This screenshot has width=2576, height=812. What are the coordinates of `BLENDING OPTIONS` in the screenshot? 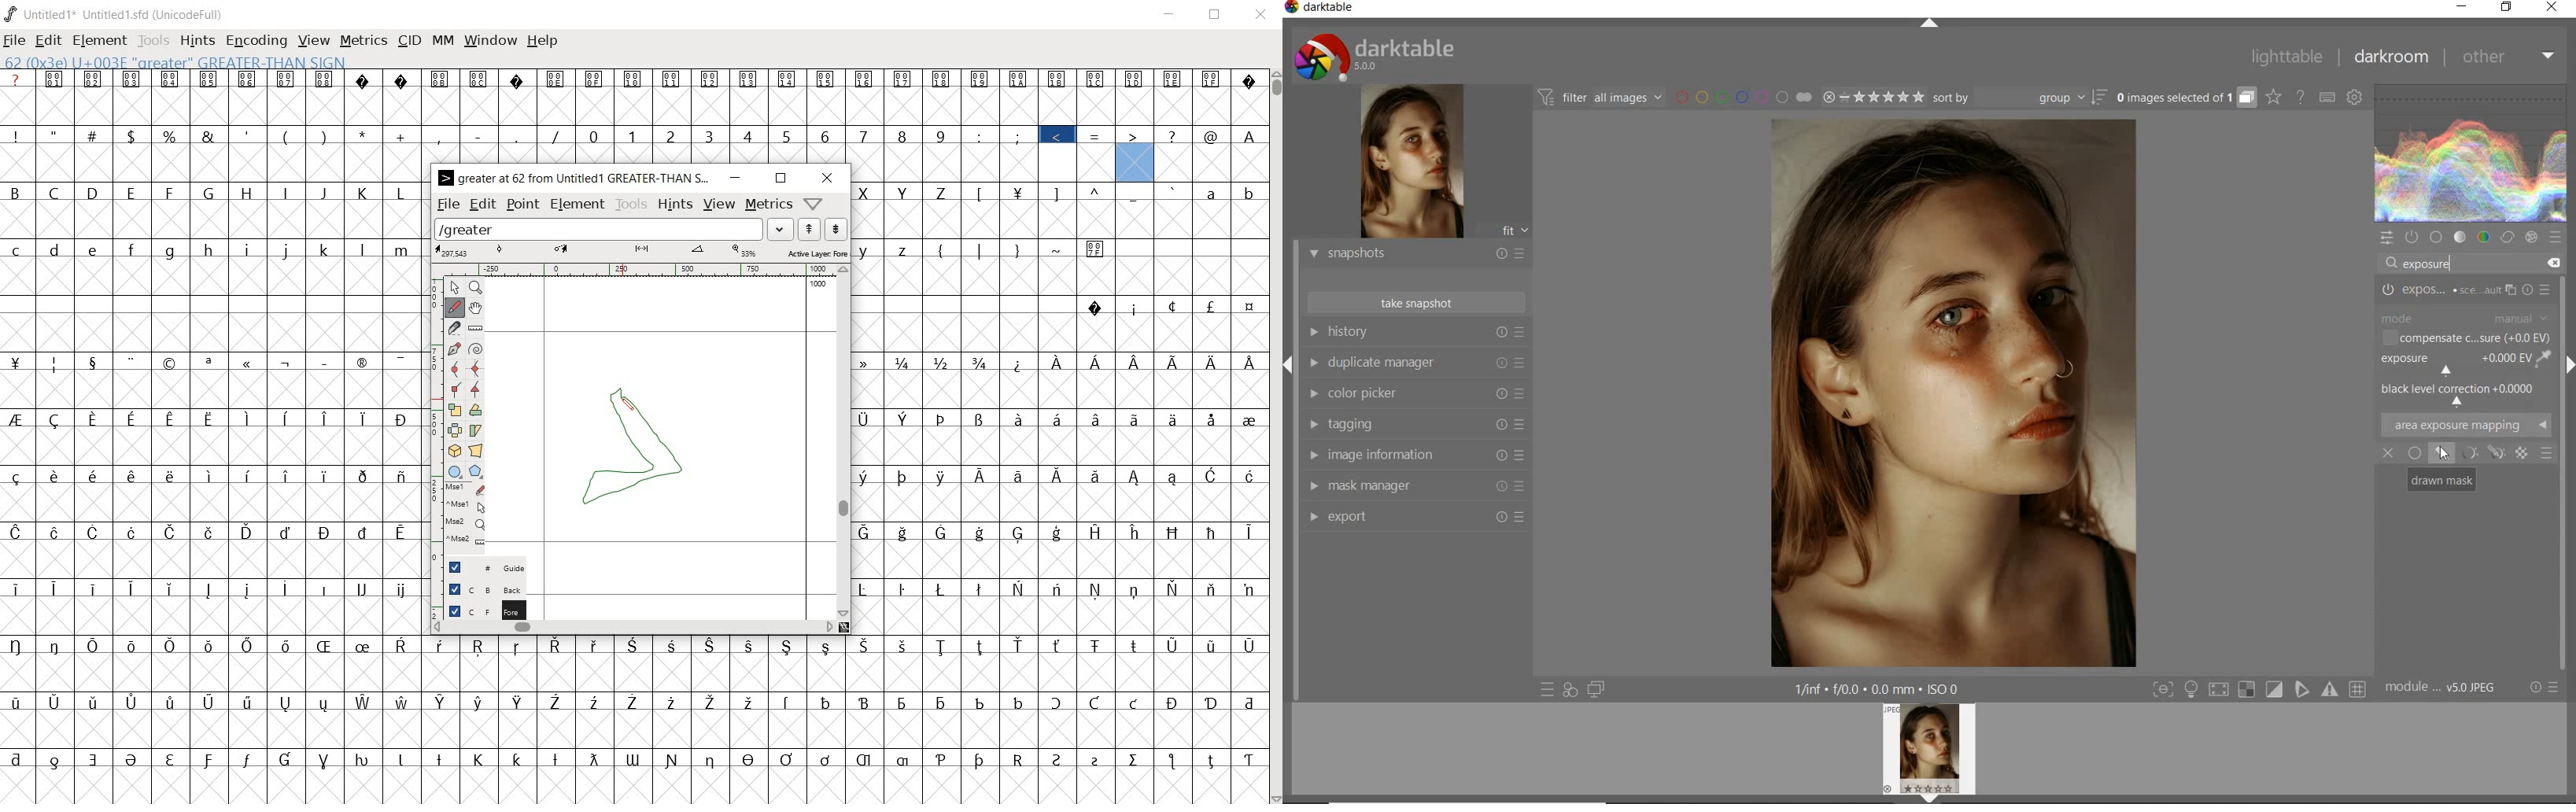 It's located at (2546, 455).